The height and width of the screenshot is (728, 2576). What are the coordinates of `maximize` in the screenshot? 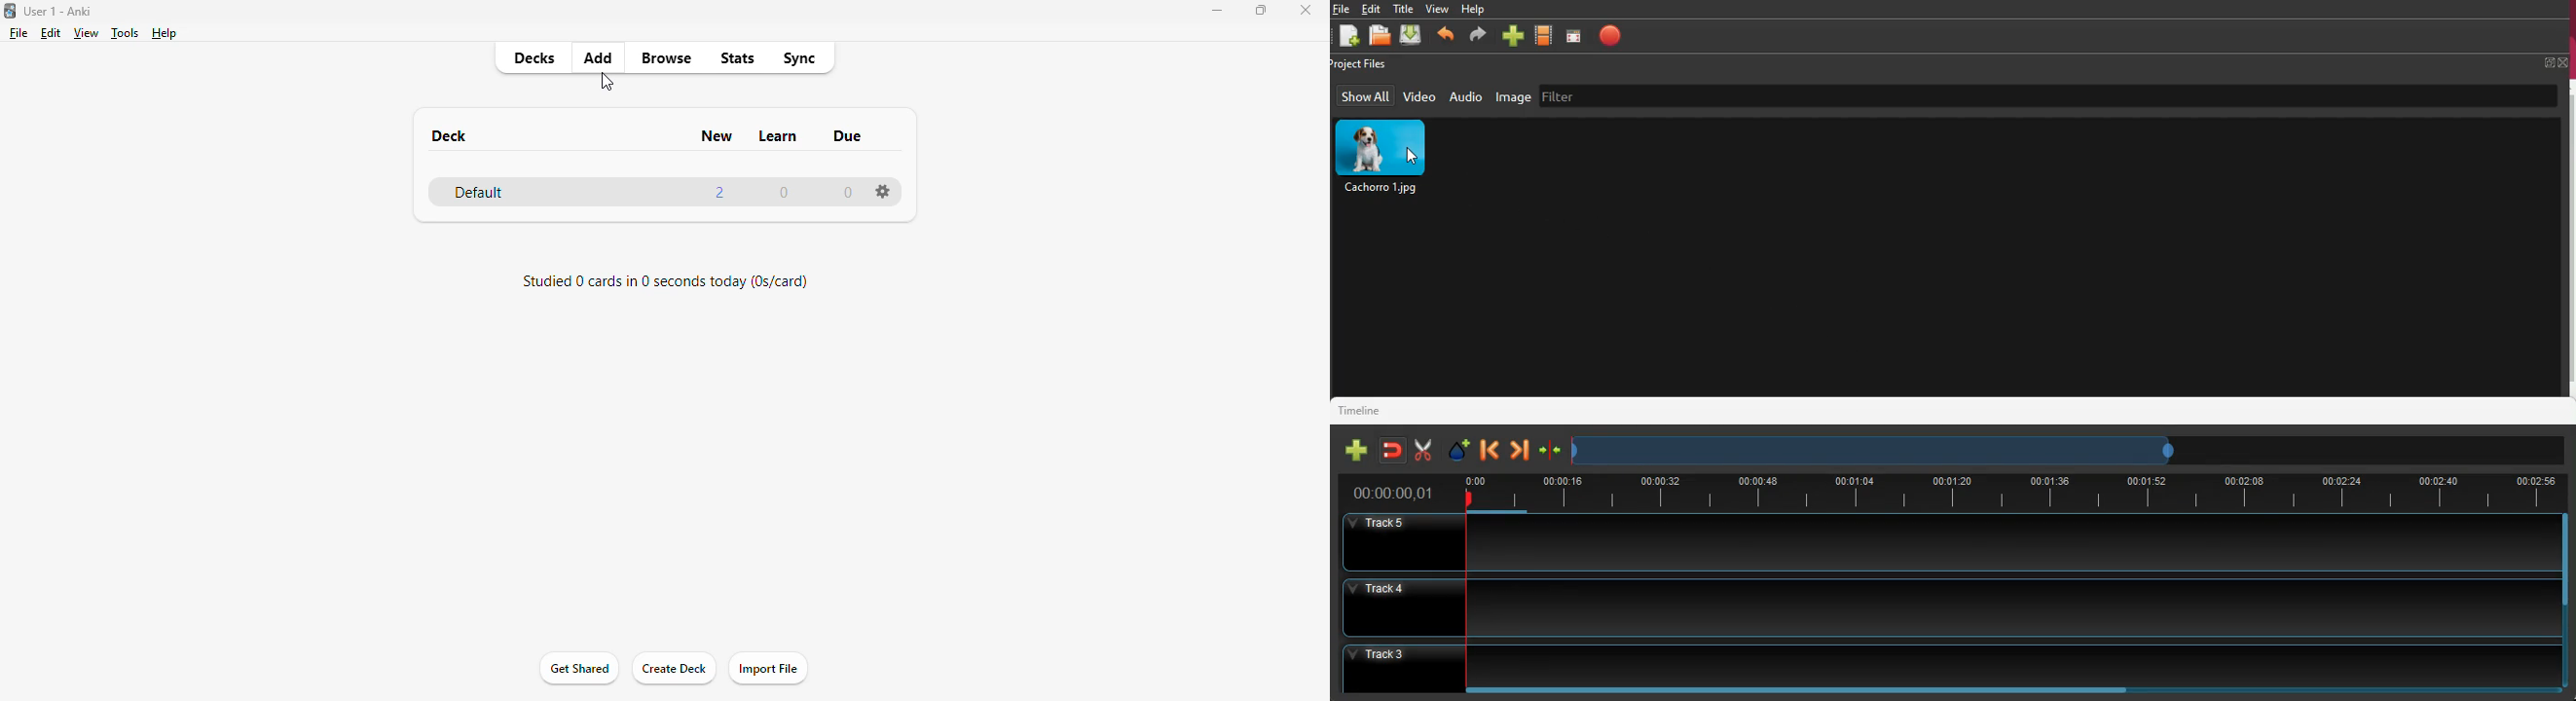 It's located at (1260, 10).